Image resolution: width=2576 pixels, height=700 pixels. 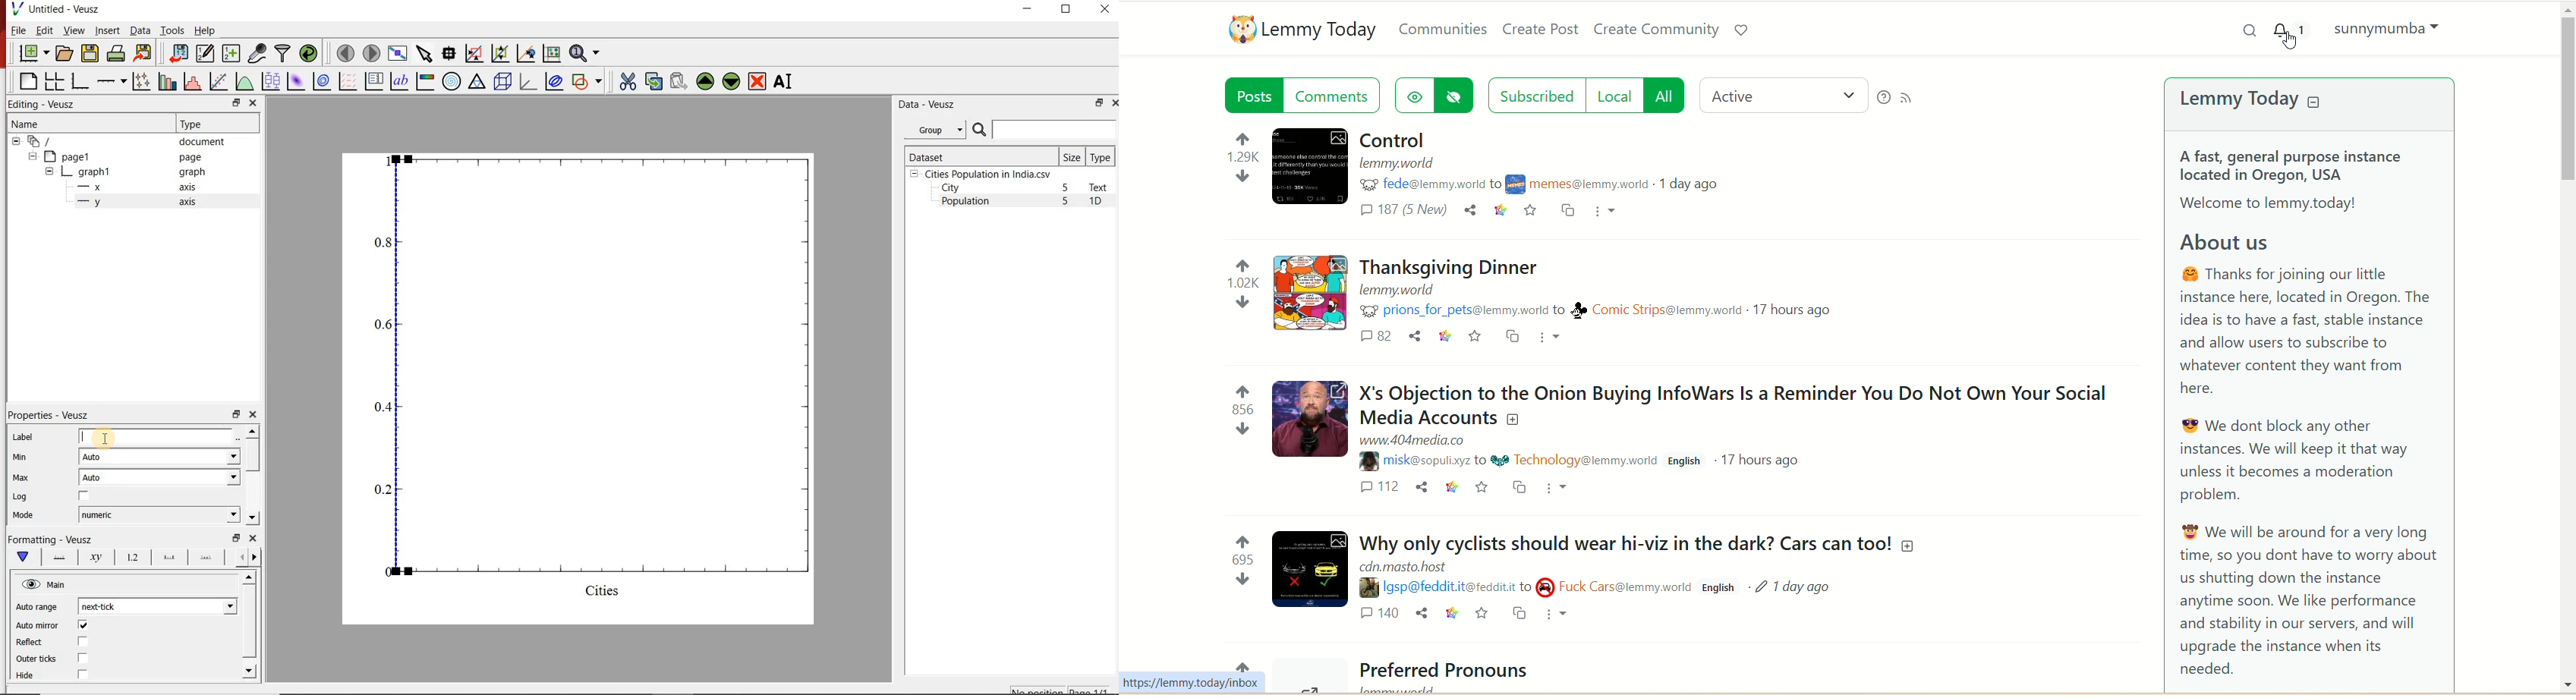 What do you see at coordinates (158, 515) in the screenshot?
I see `numeric` at bounding box center [158, 515].